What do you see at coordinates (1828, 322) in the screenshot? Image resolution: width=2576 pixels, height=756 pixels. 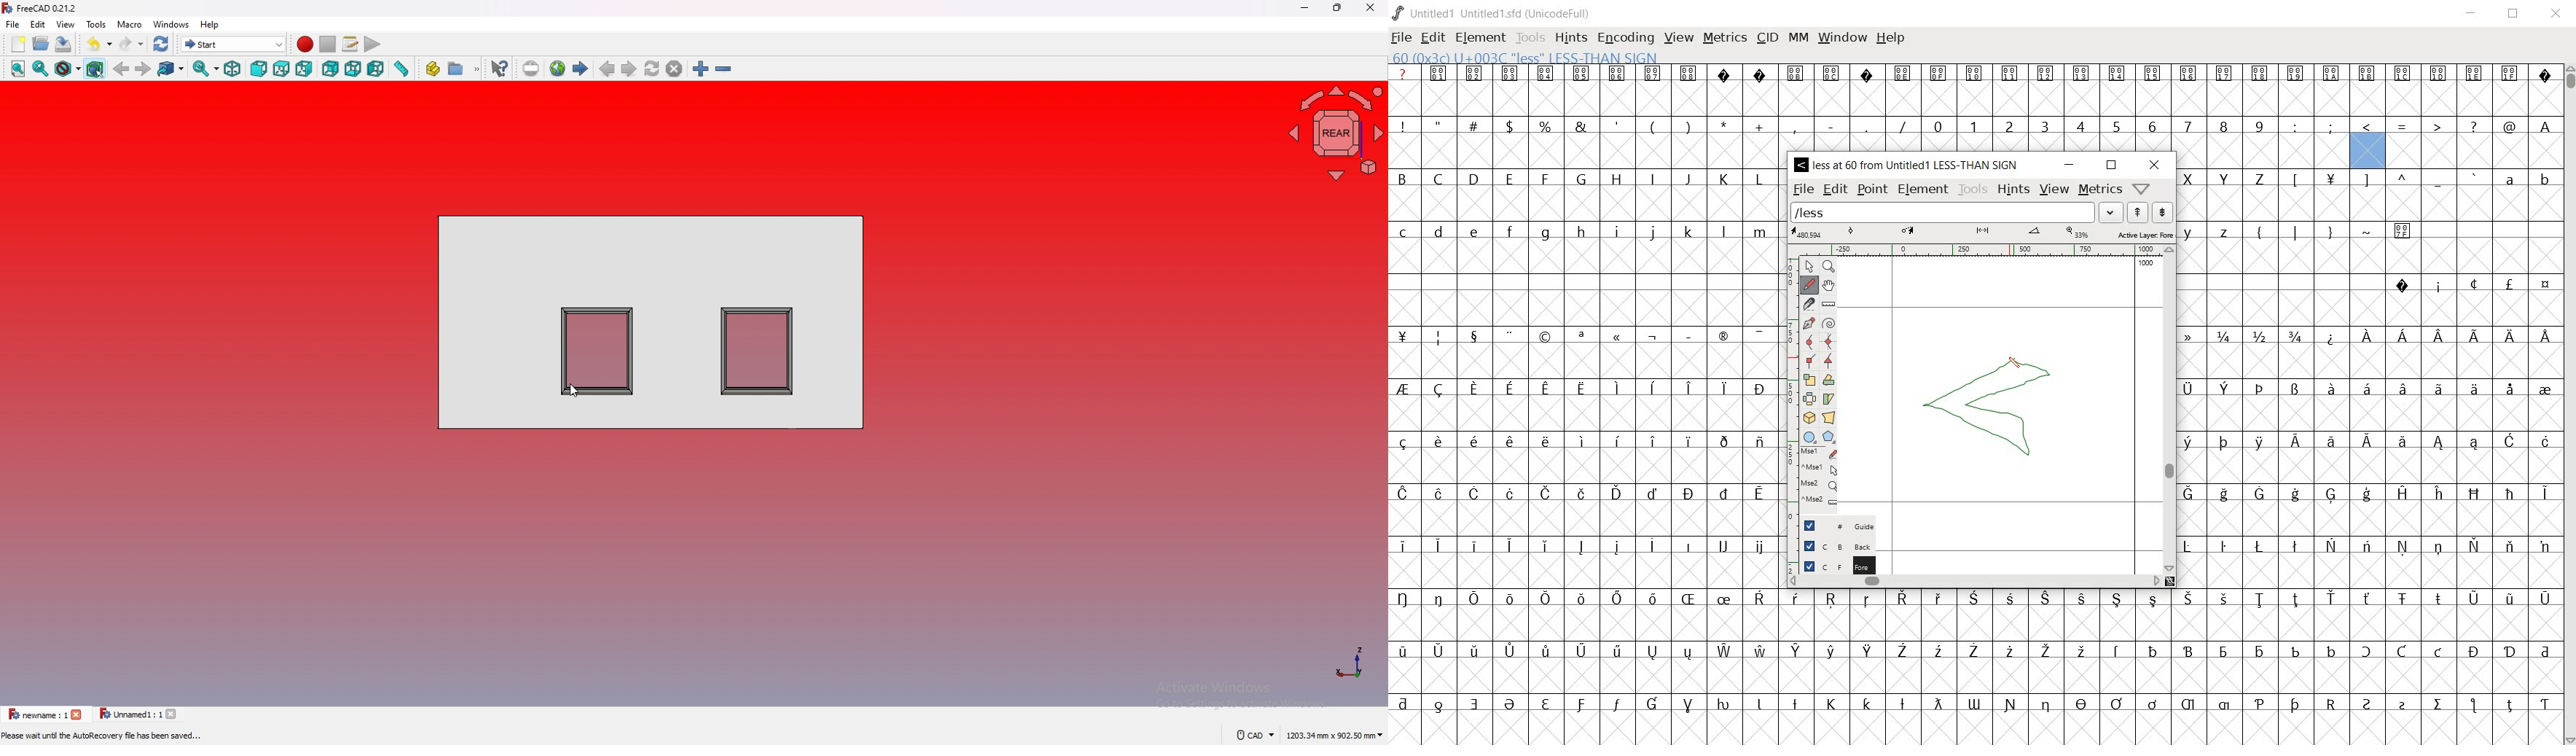 I see `change whether spiro is active or not"` at bounding box center [1828, 322].